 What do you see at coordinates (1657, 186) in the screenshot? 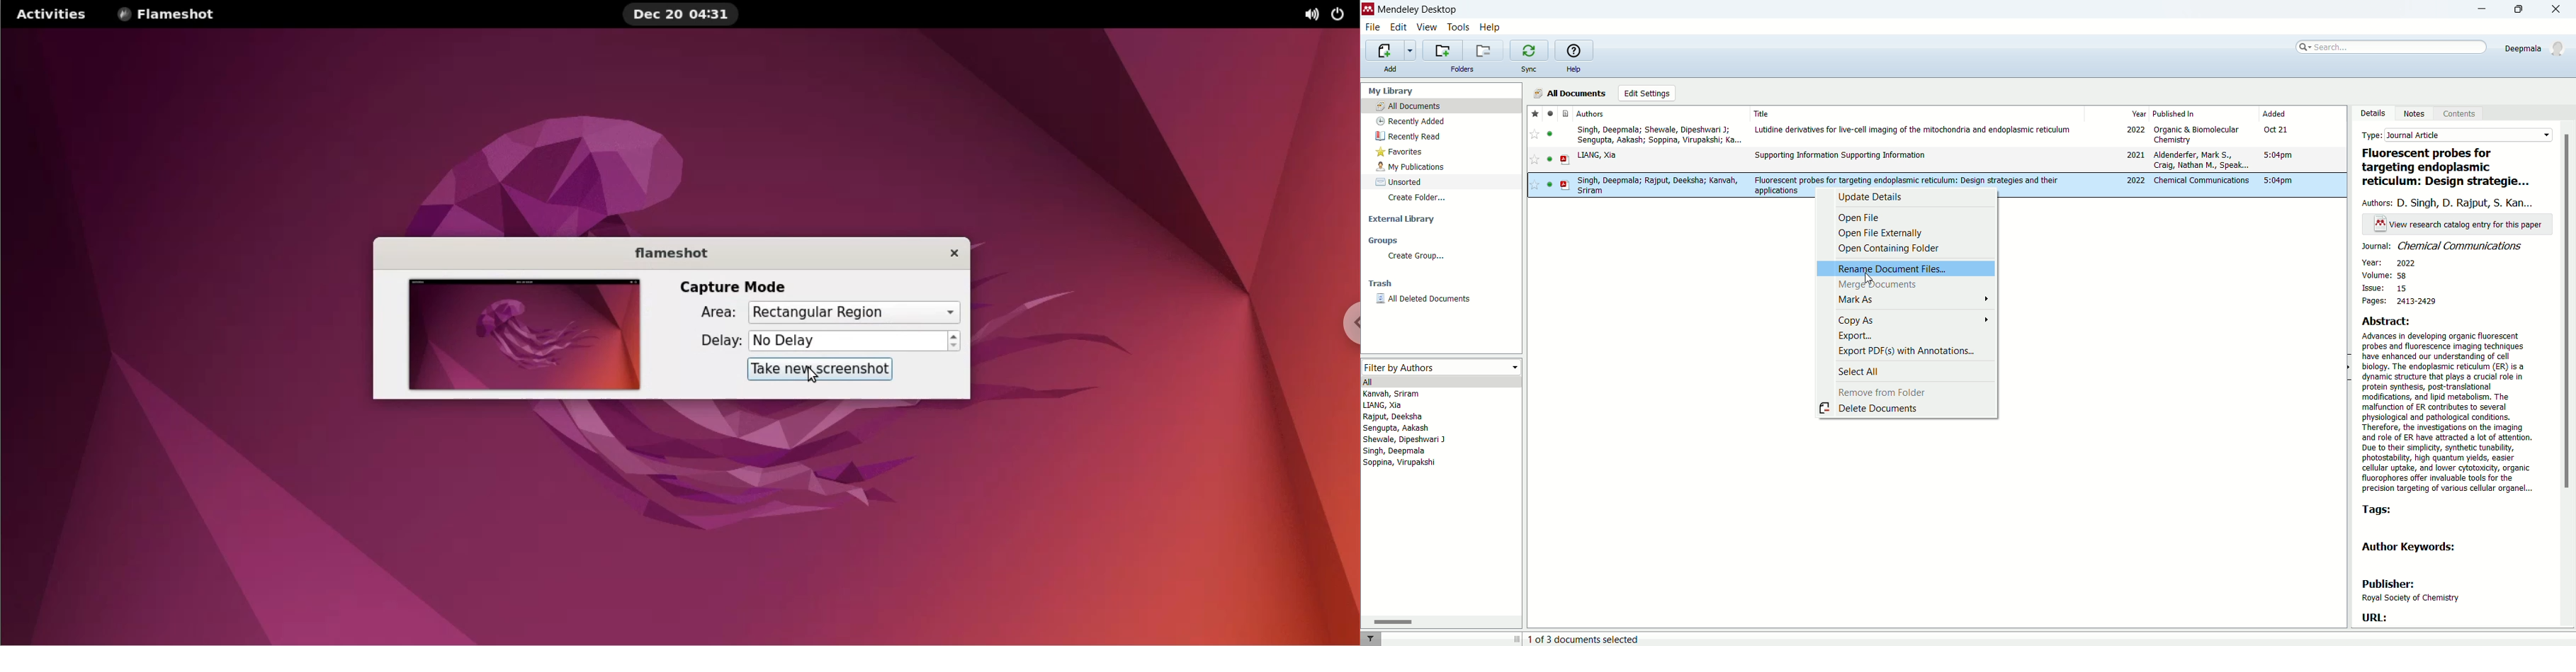
I see `Singh, Deepmala; Rajput, Deeksha; Kanvah,
Sriram` at bounding box center [1657, 186].